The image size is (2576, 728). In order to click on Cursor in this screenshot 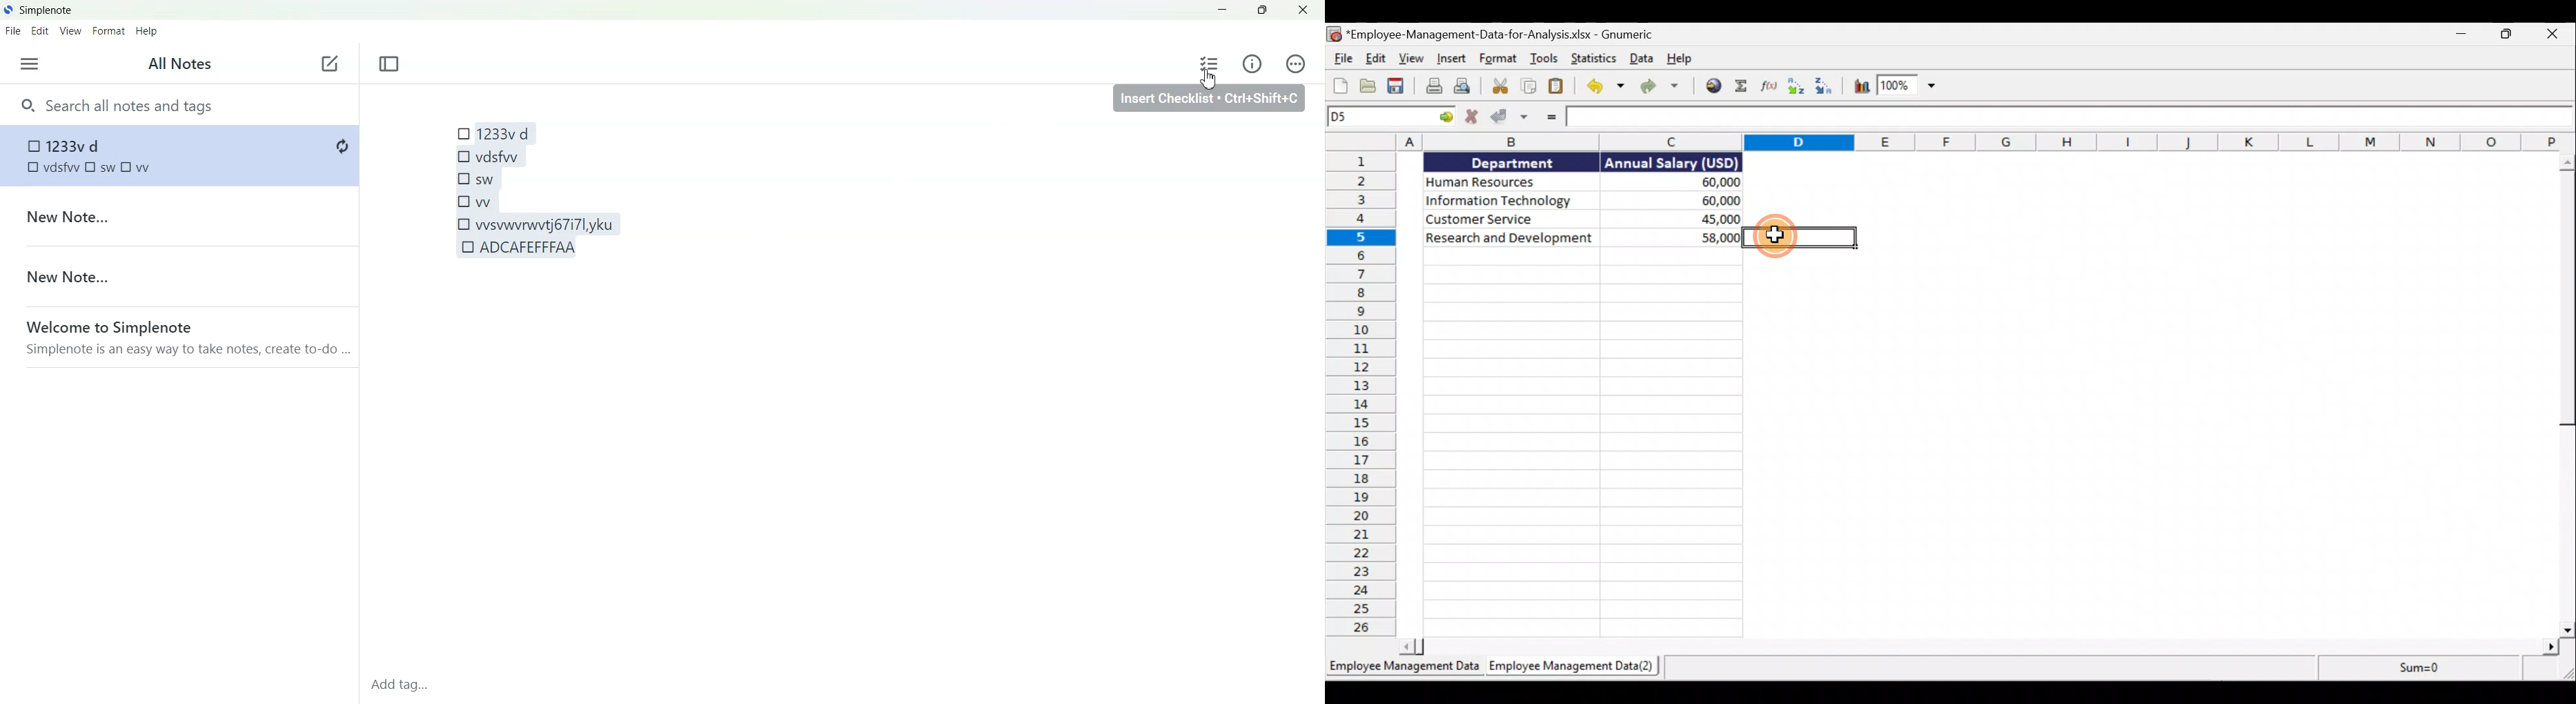, I will do `click(1207, 84)`.